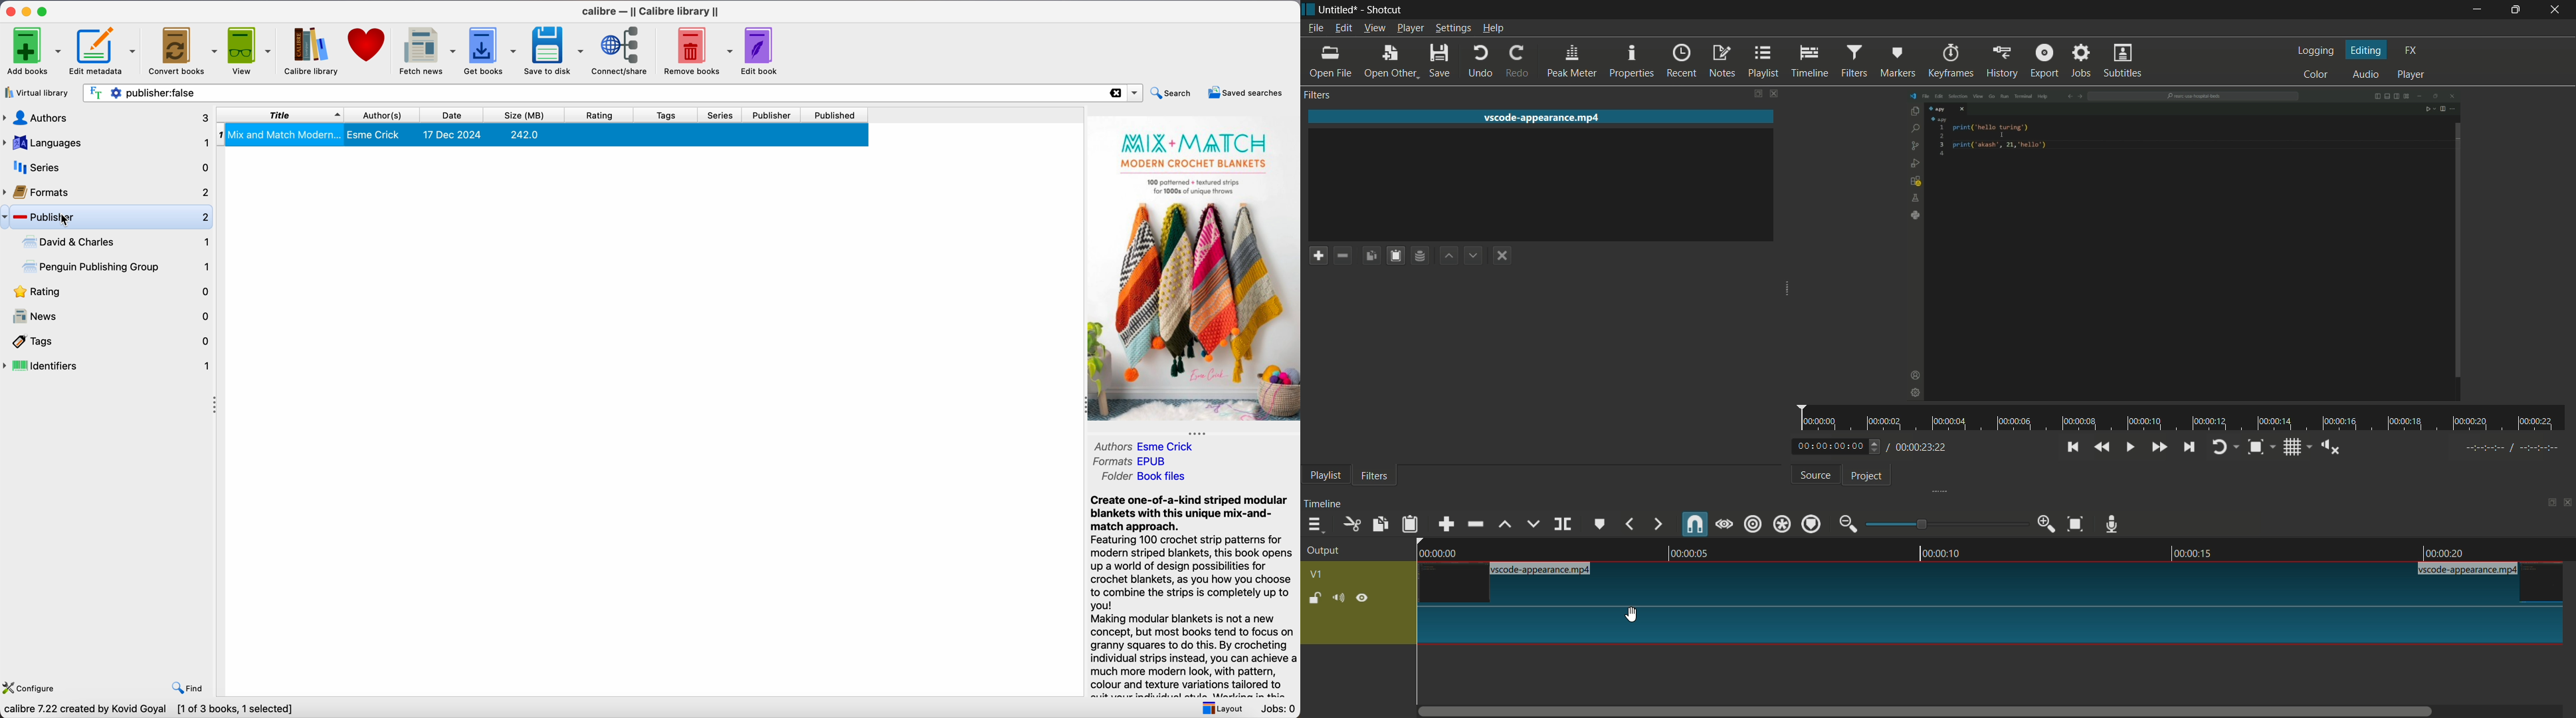  I want to click on series, so click(106, 167).